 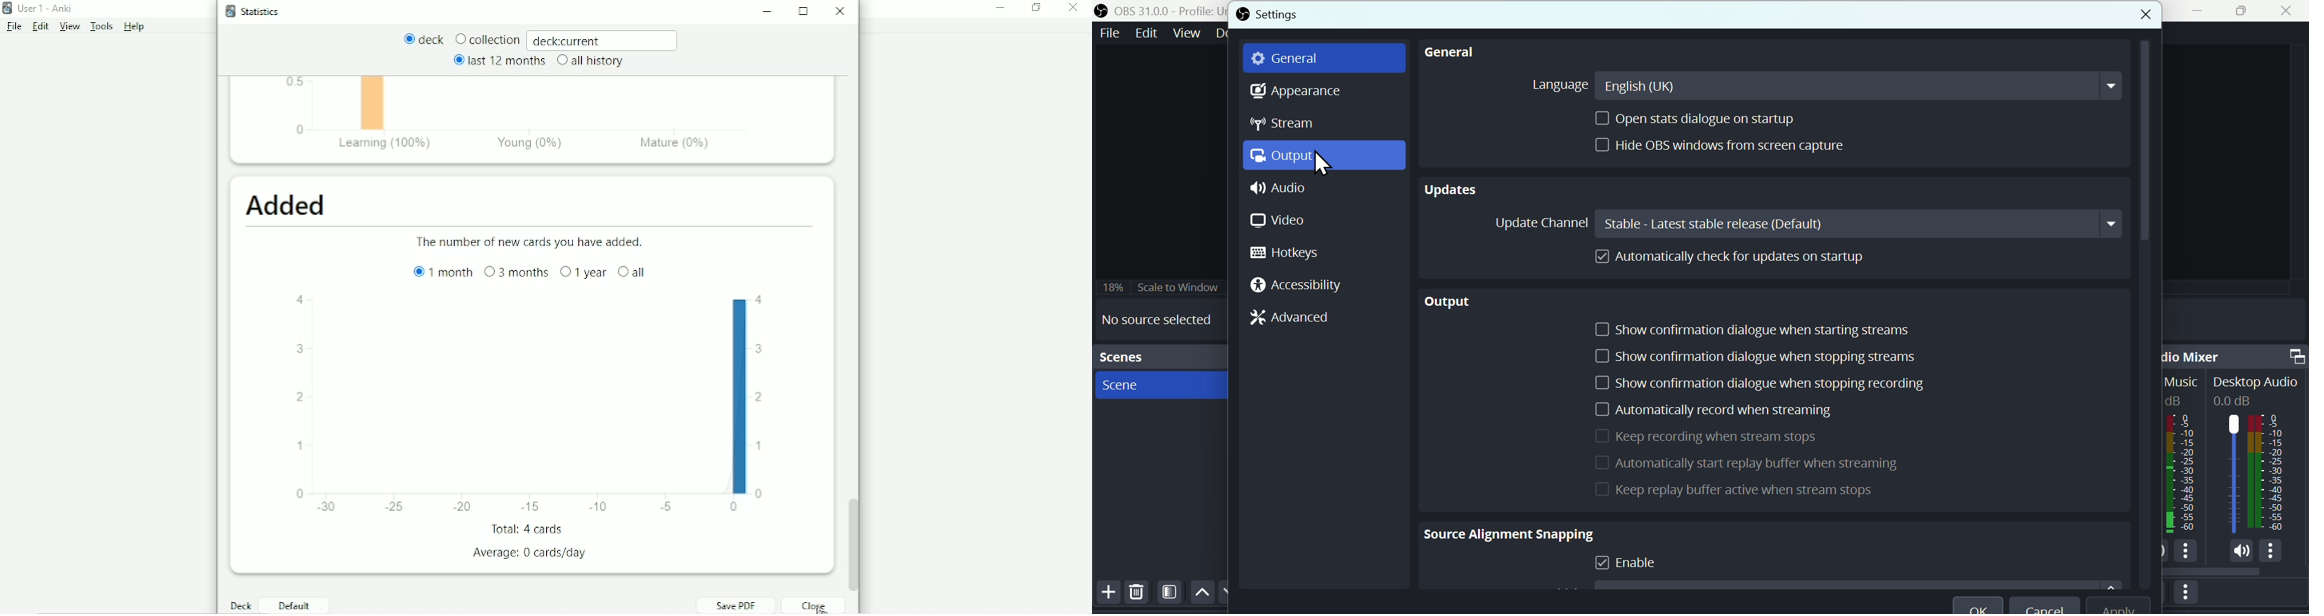 I want to click on file, so click(x=1108, y=37).